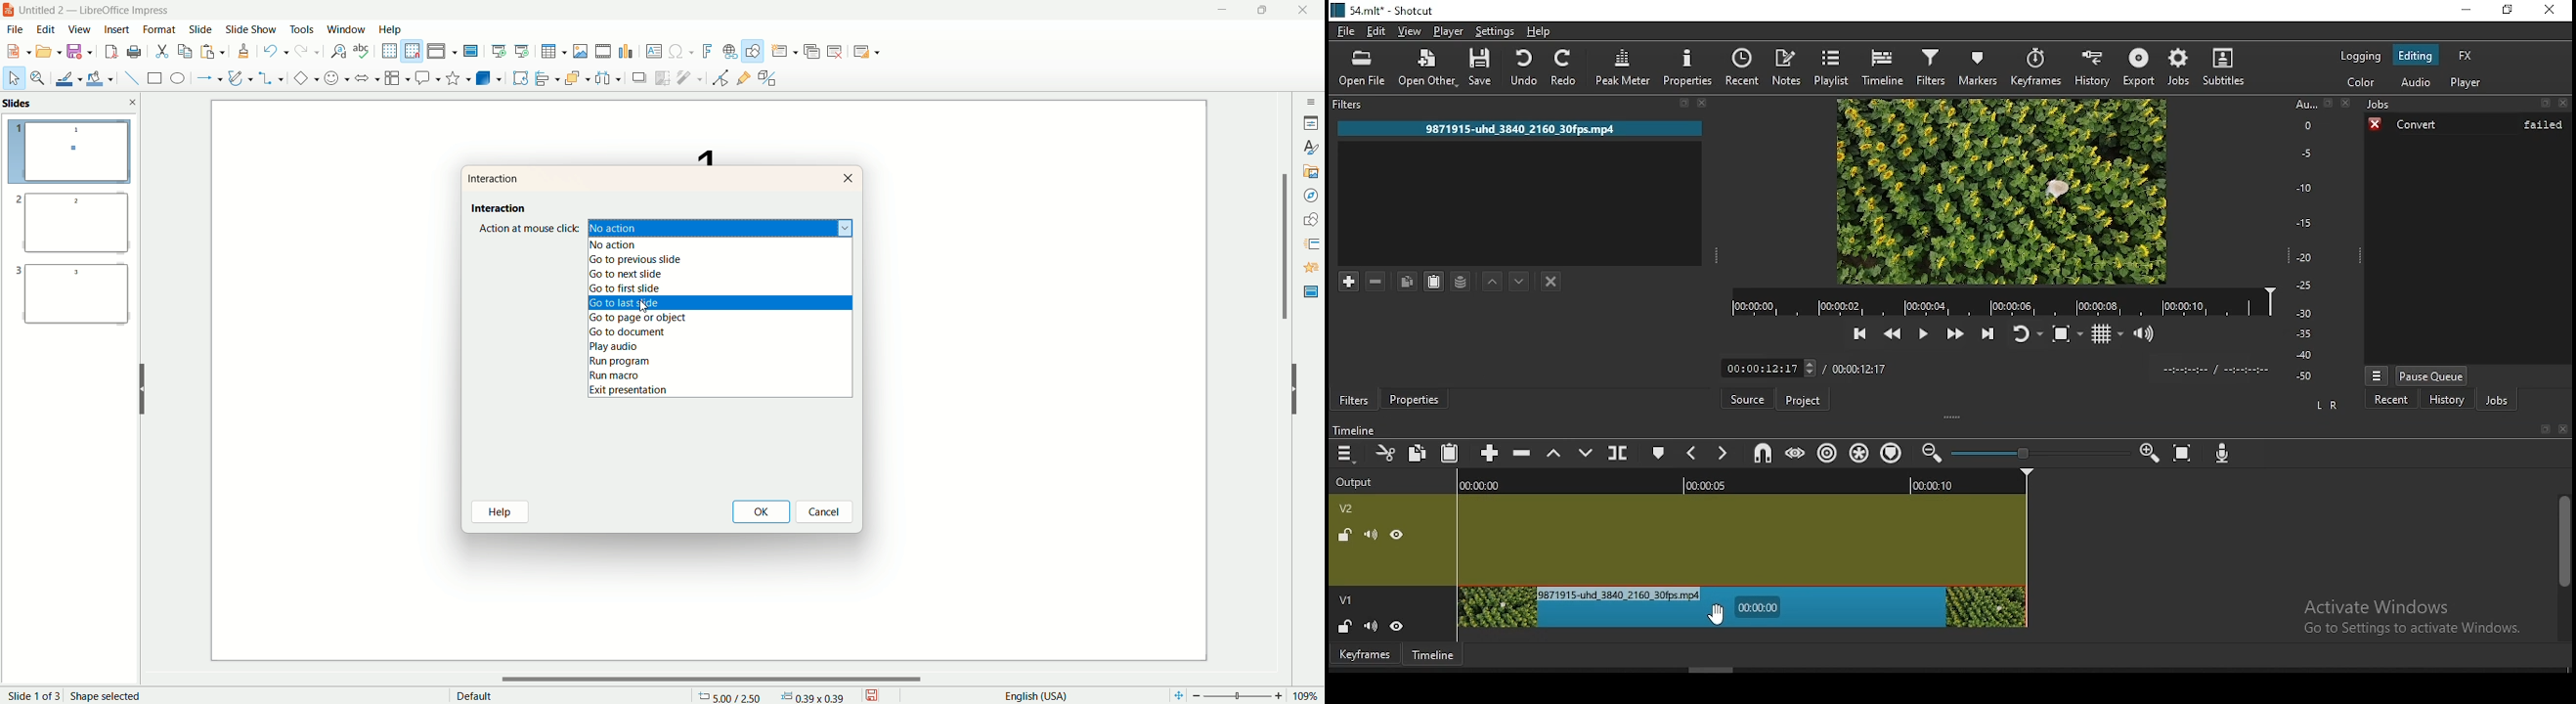 This screenshot has width=2576, height=728. I want to click on cancel, so click(826, 511).